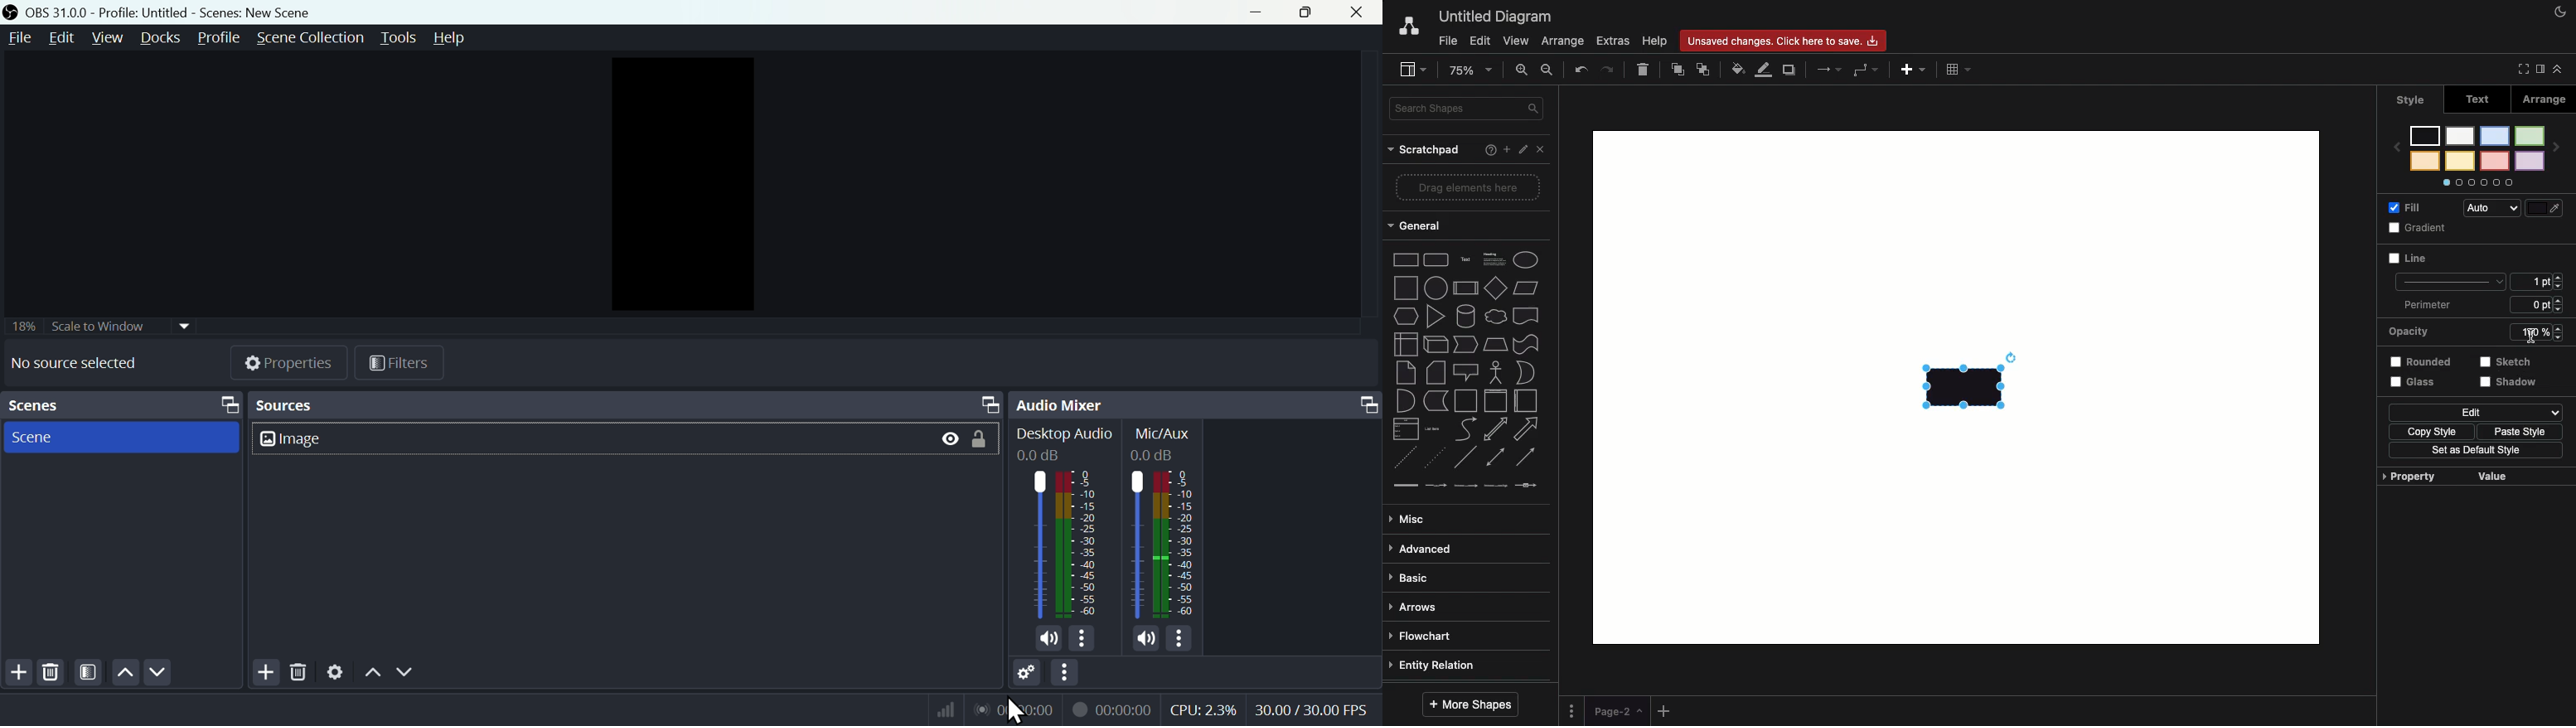 The height and width of the screenshot is (728, 2576). I want to click on Scratchpad, so click(1423, 152).